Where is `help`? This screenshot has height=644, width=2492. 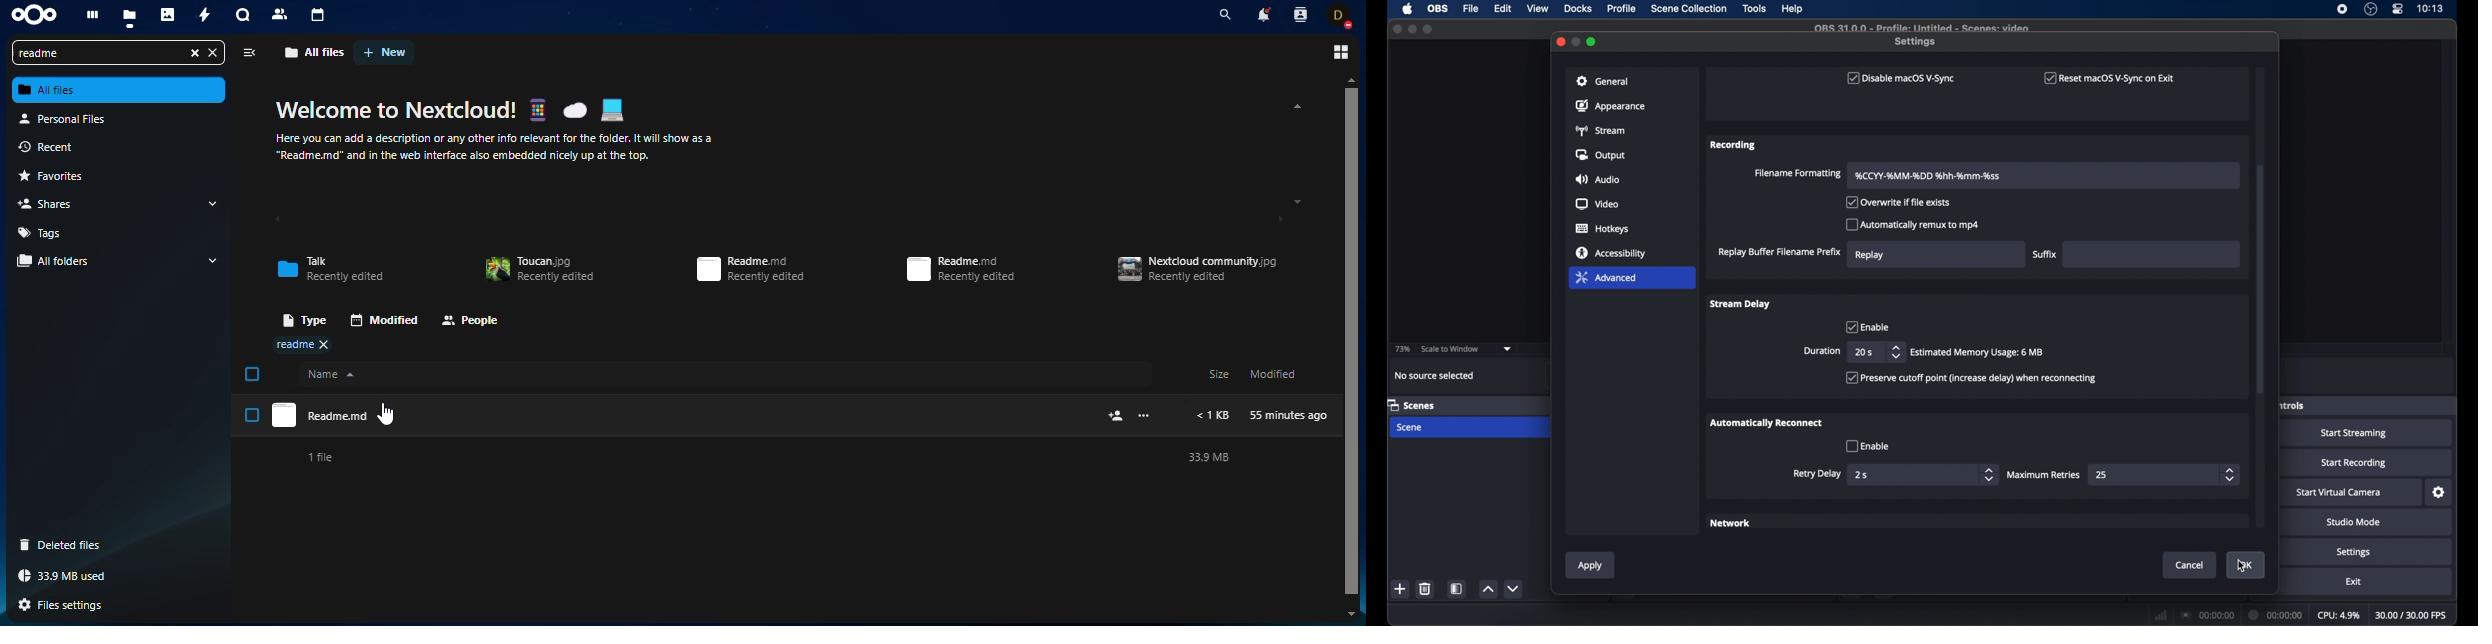
help is located at coordinates (1793, 9).